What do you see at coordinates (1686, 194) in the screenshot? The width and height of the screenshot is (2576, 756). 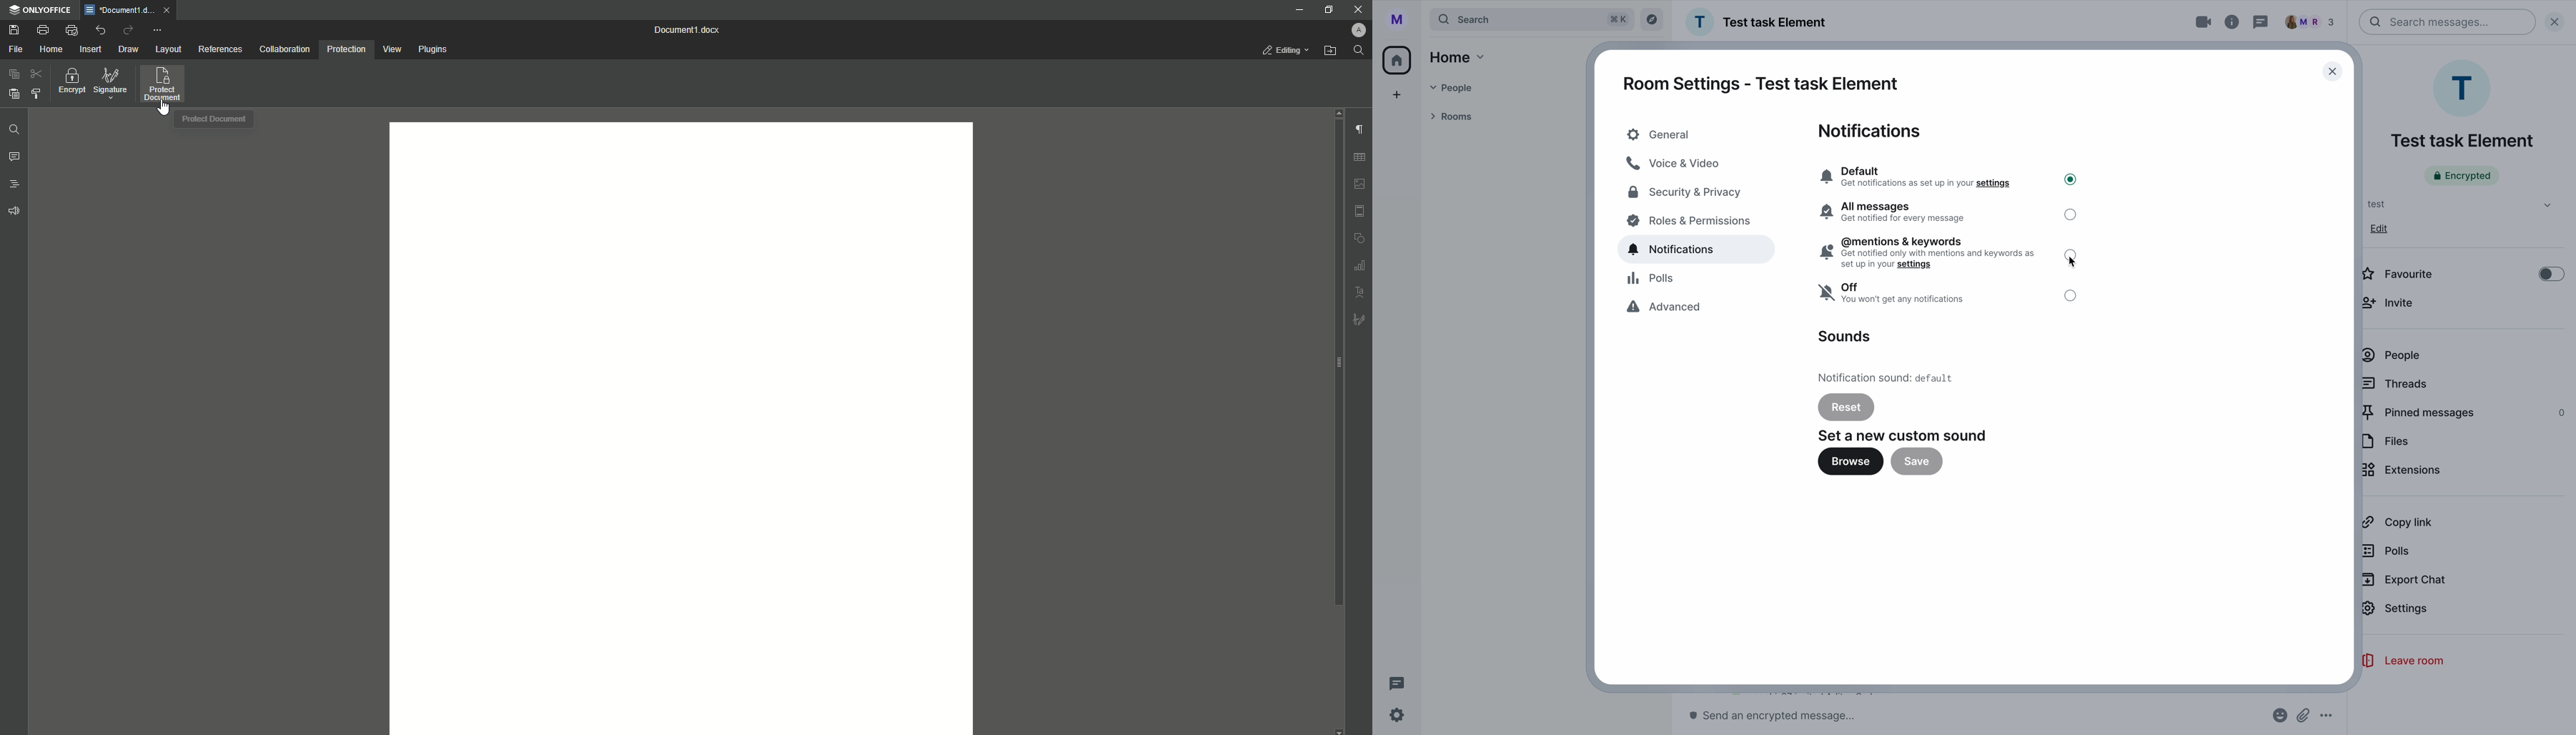 I see `security and privacy` at bounding box center [1686, 194].